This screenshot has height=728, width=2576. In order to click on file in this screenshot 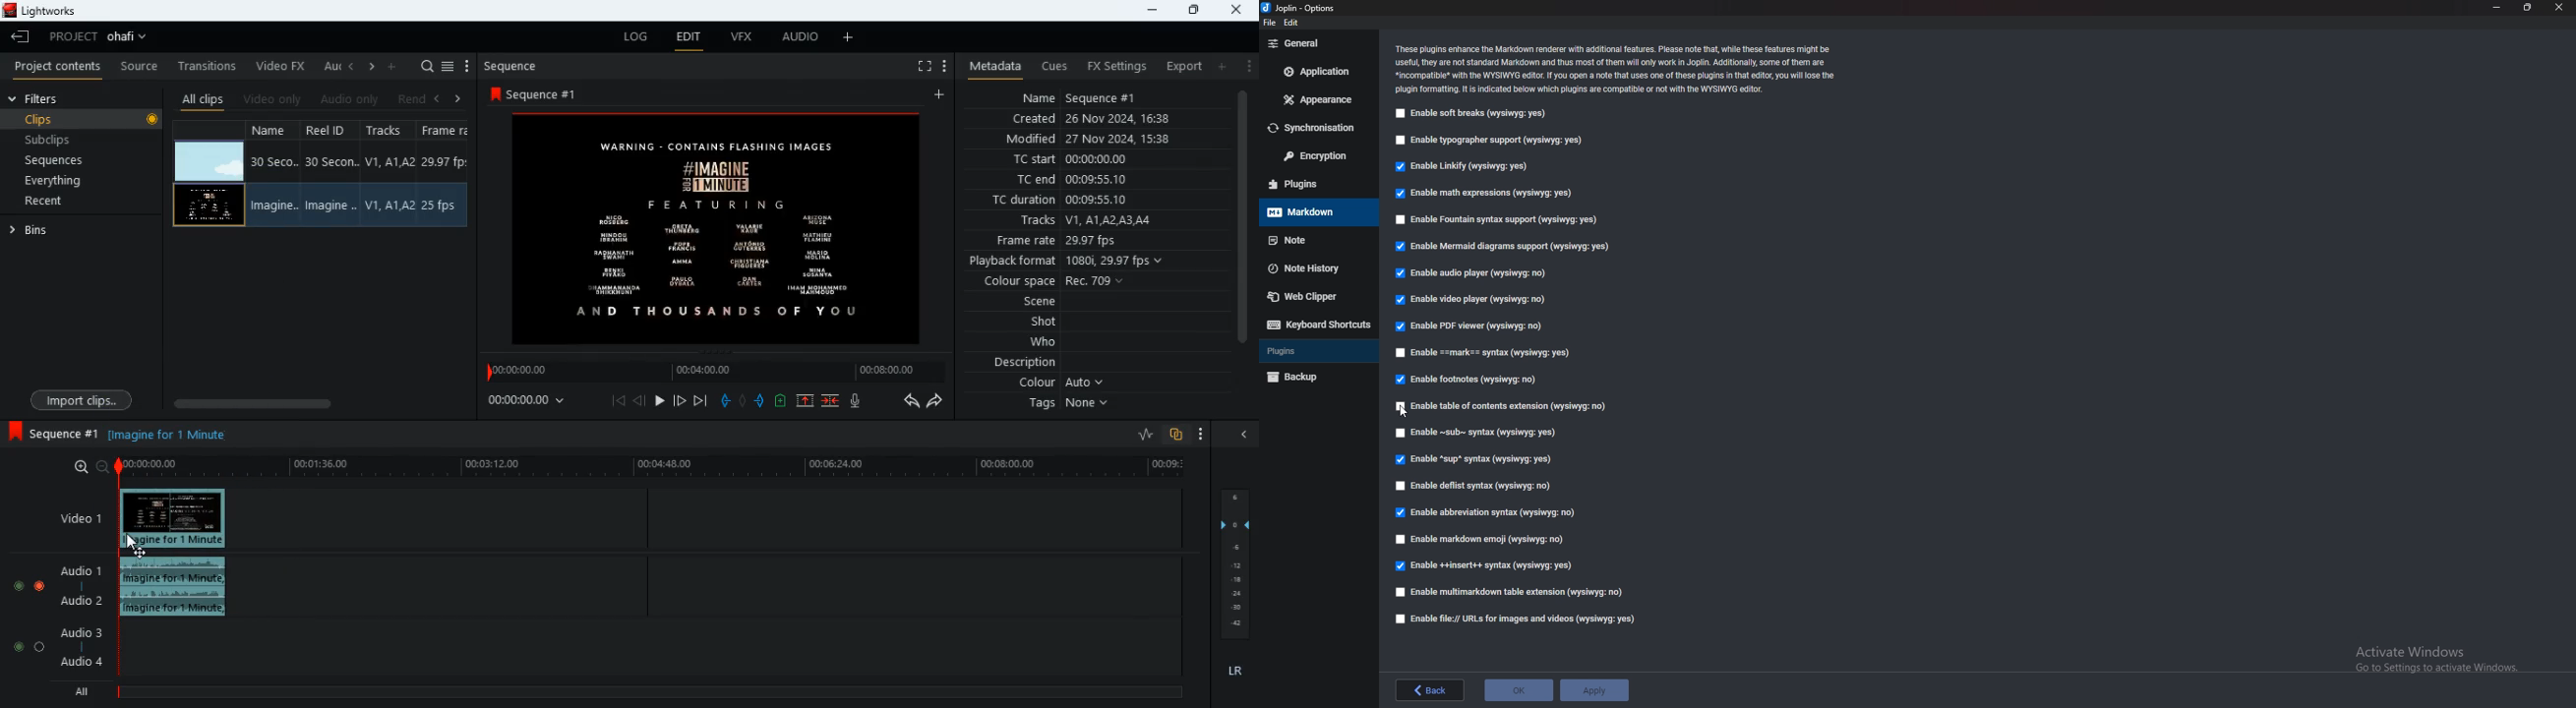, I will do `click(1270, 23)`.